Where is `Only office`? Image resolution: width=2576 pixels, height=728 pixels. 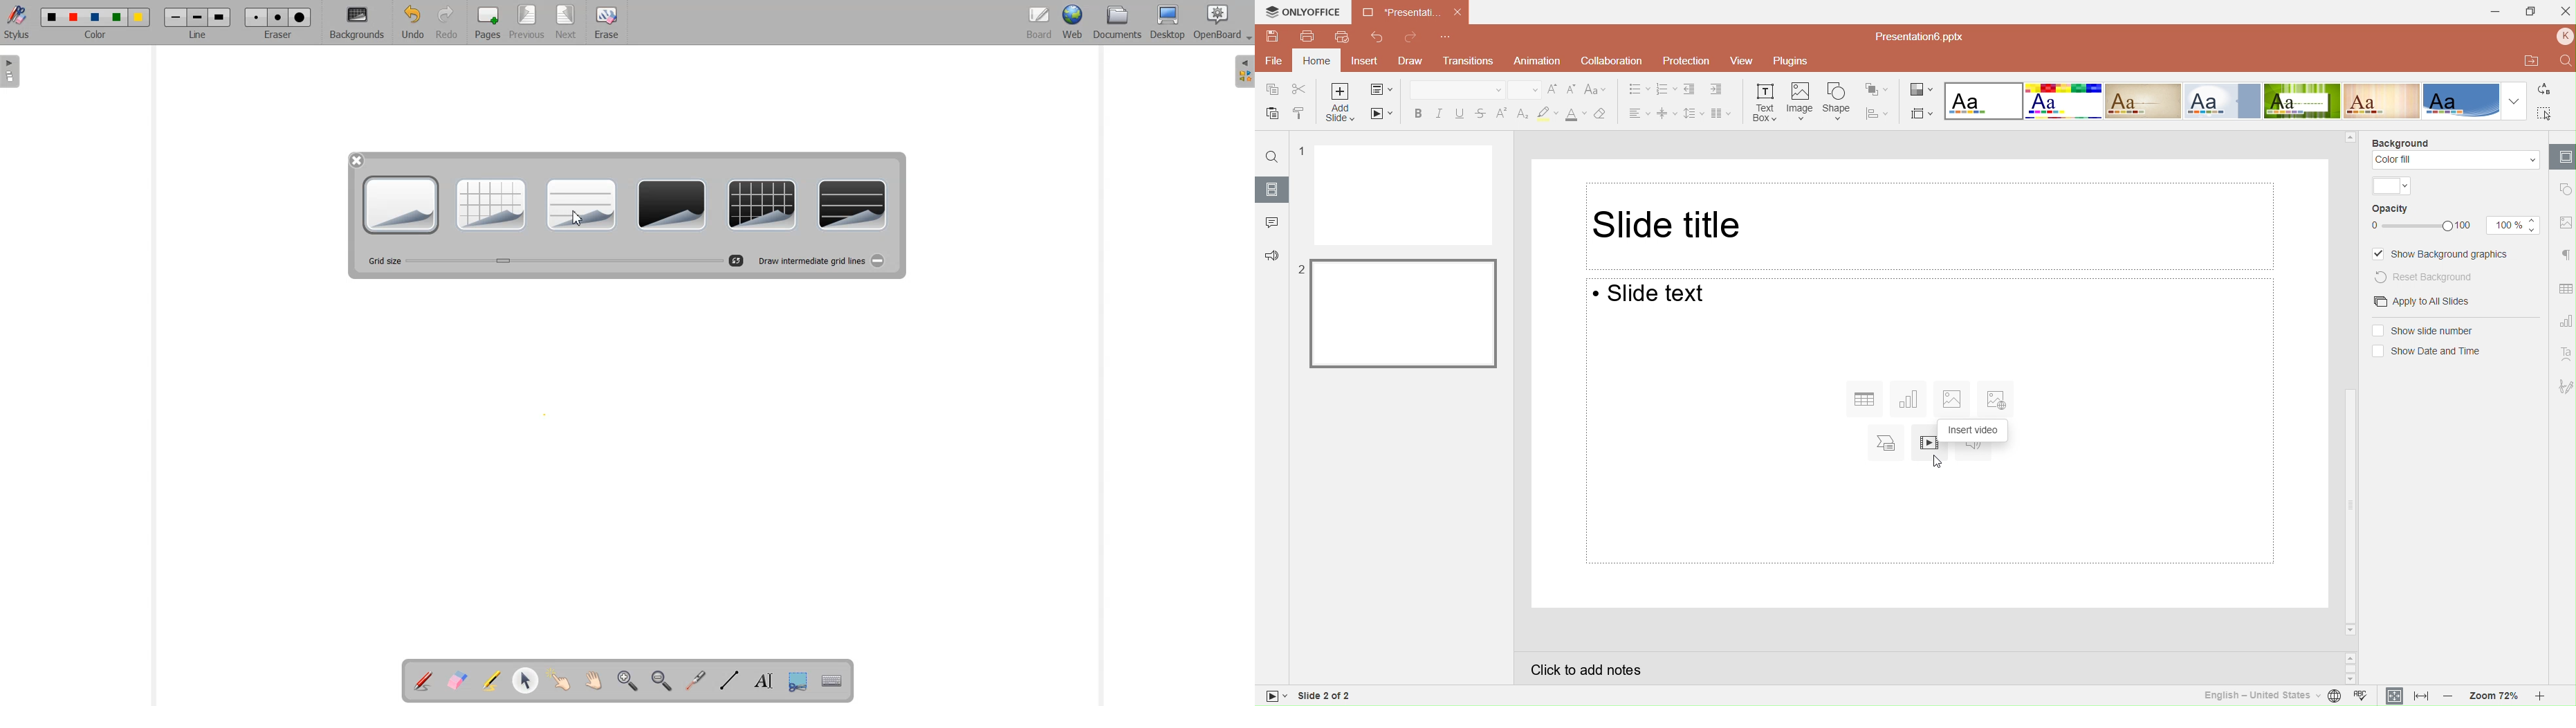 Only office is located at coordinates (1302, 12).